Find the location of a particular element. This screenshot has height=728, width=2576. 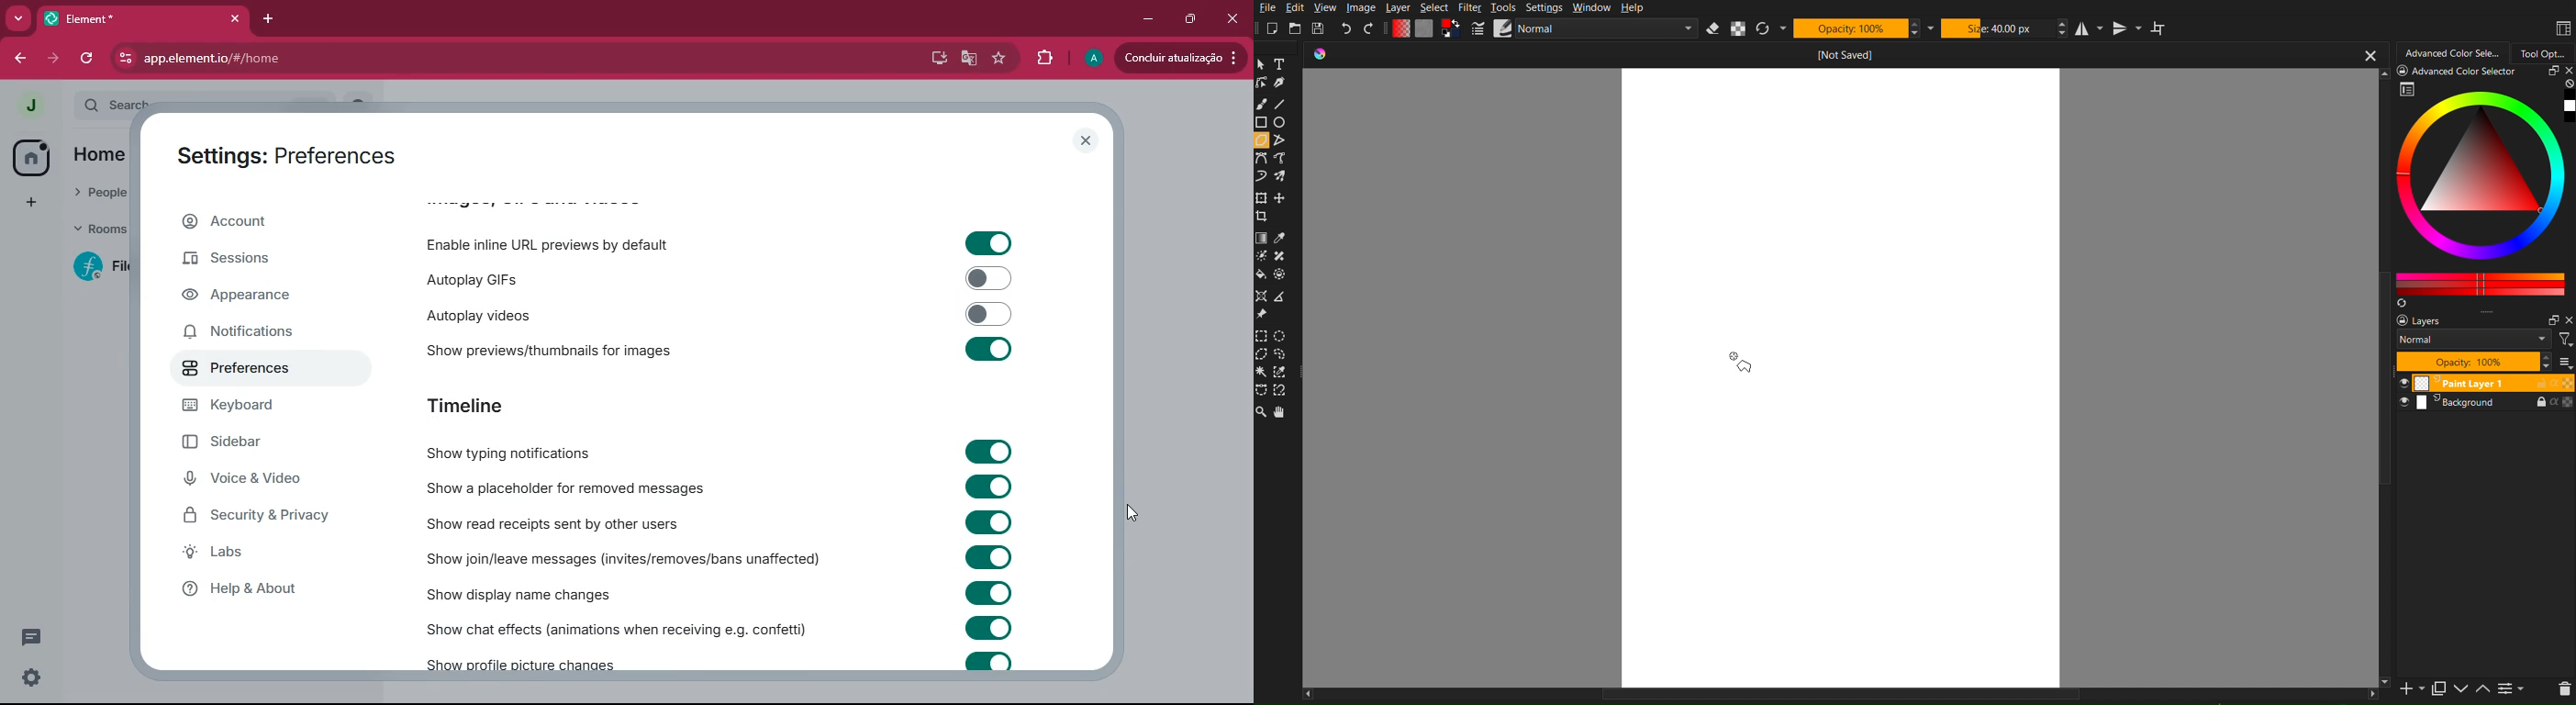

close button is located at coordinates (2370, 54).